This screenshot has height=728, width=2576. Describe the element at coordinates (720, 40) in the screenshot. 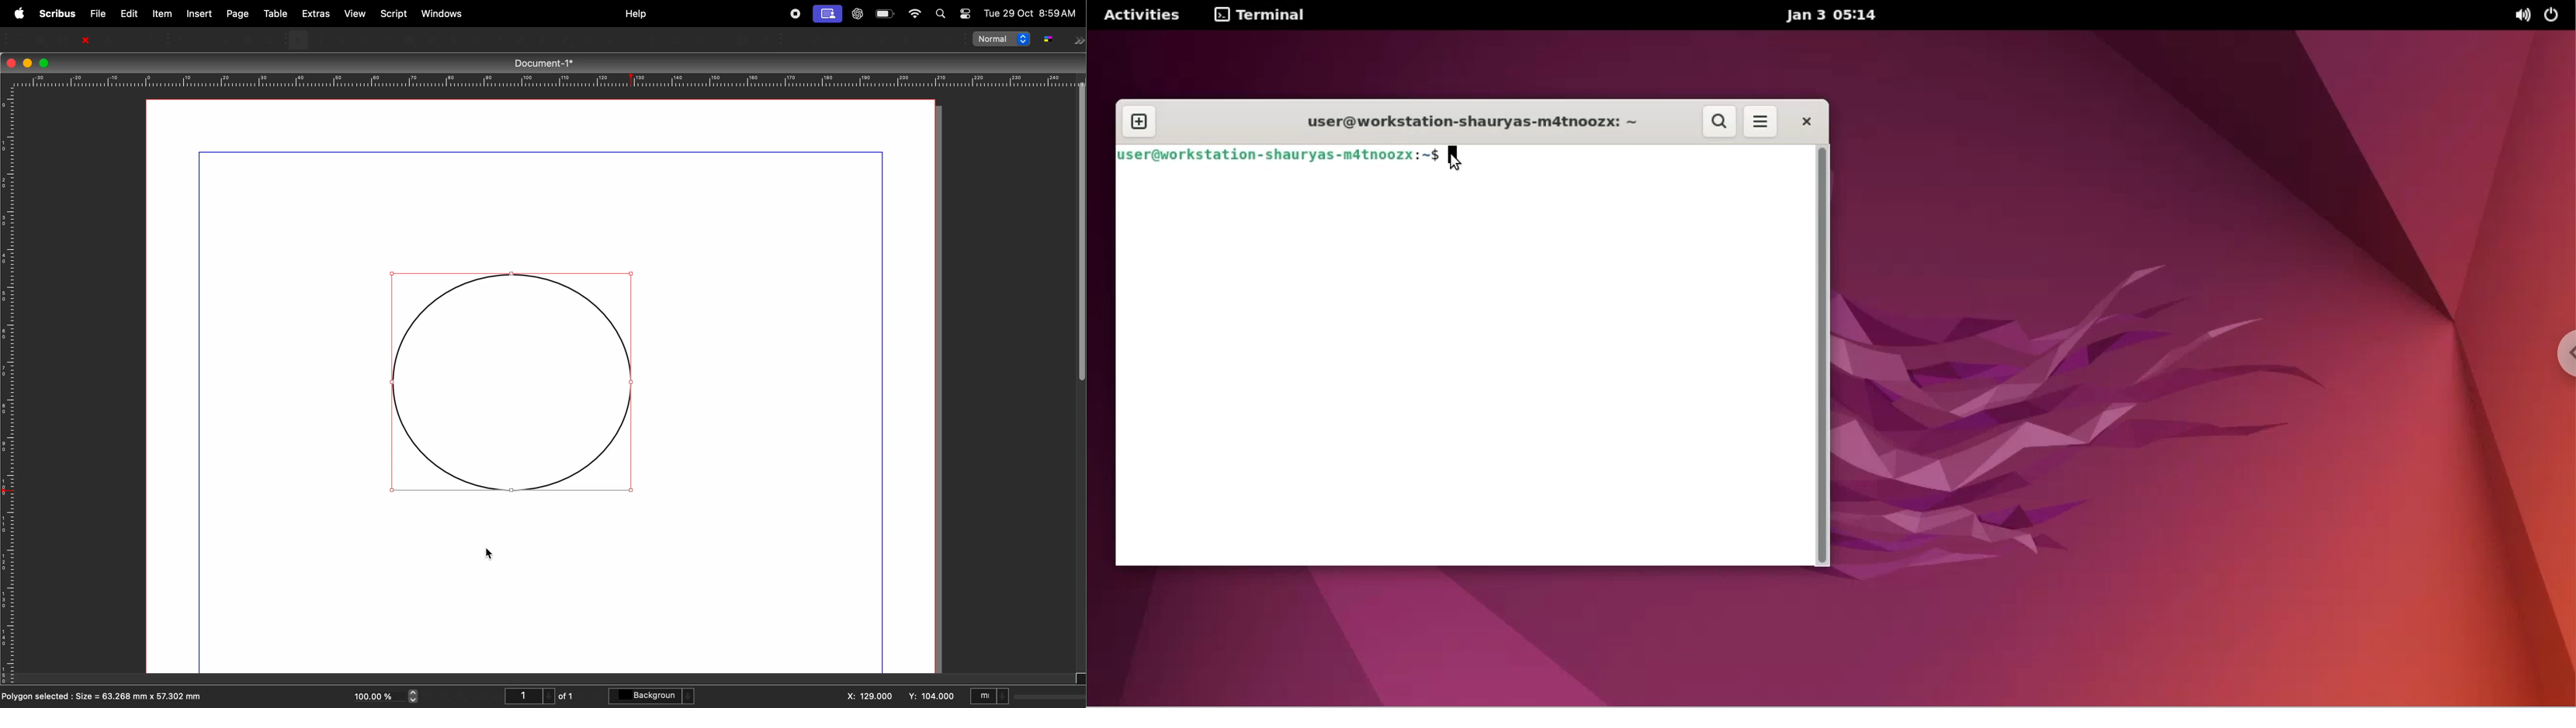

I see `Measurements` at that location.